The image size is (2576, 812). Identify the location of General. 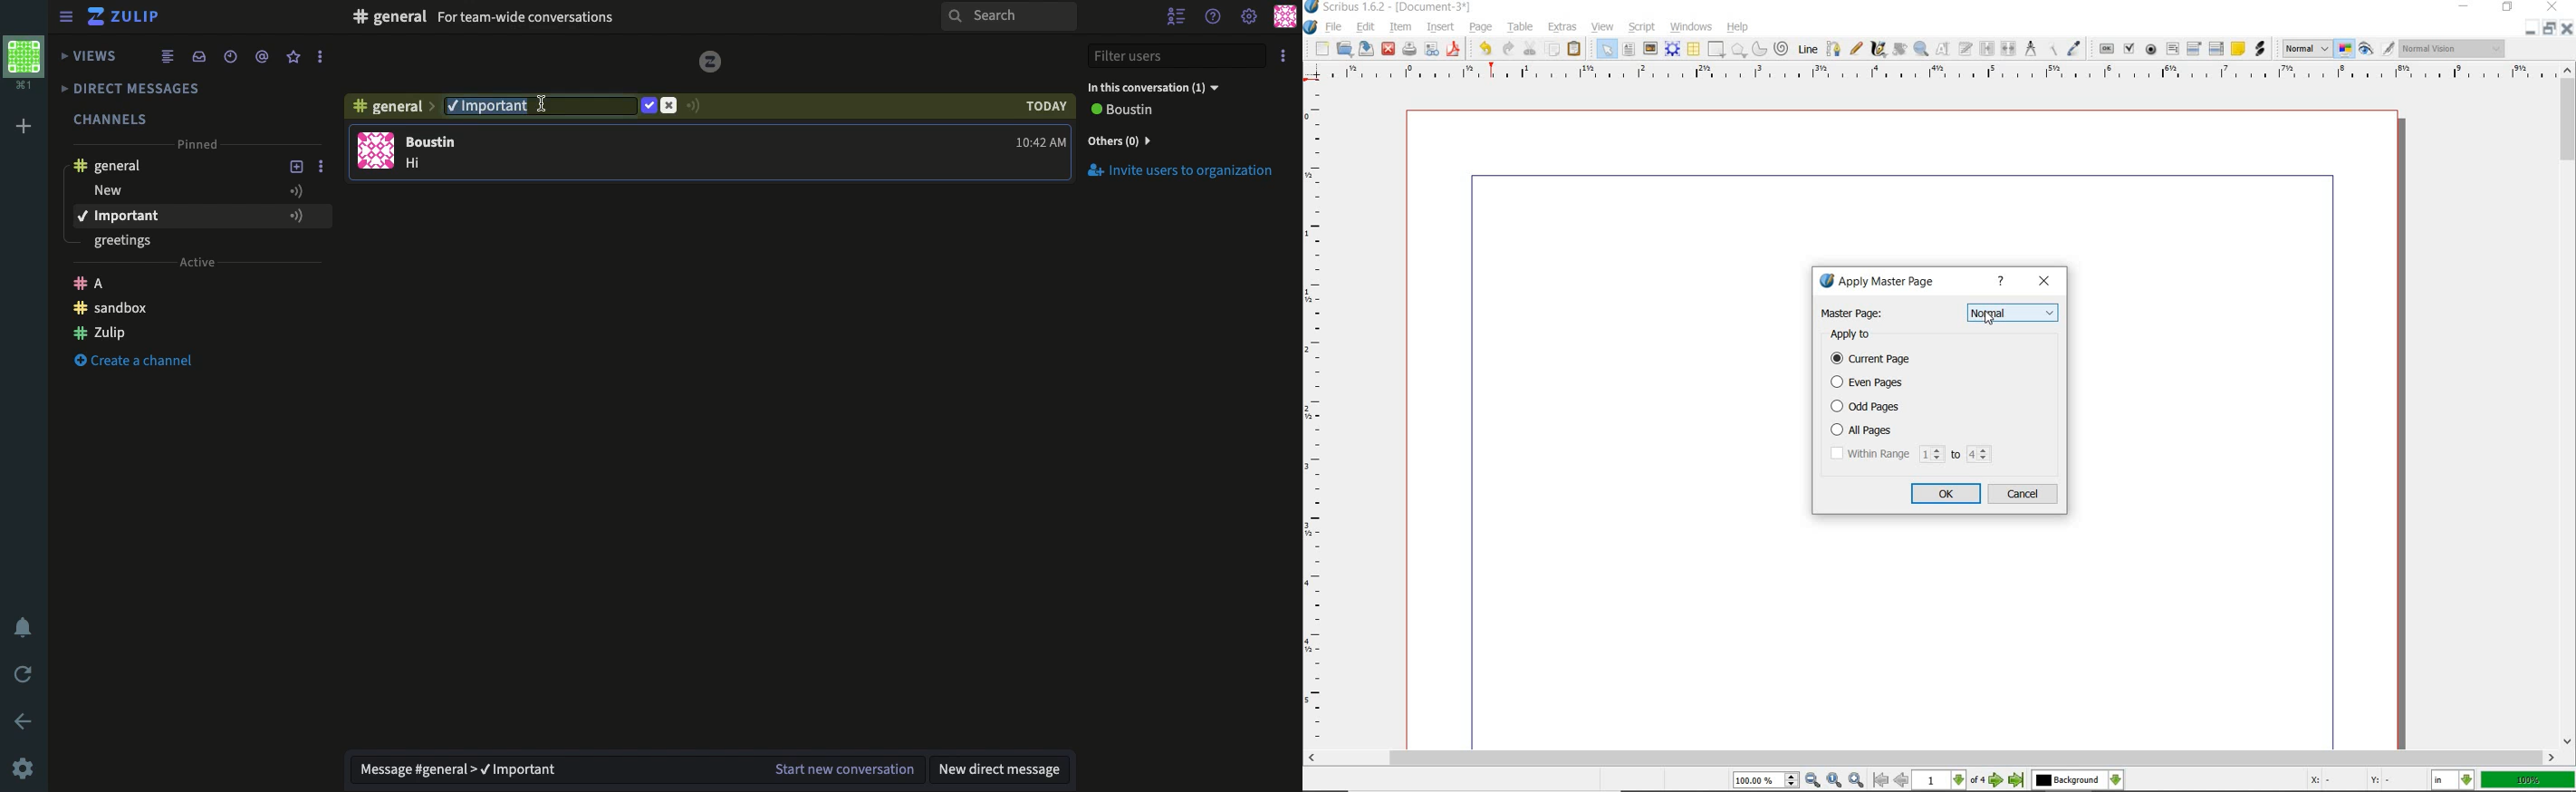
(116, 165).